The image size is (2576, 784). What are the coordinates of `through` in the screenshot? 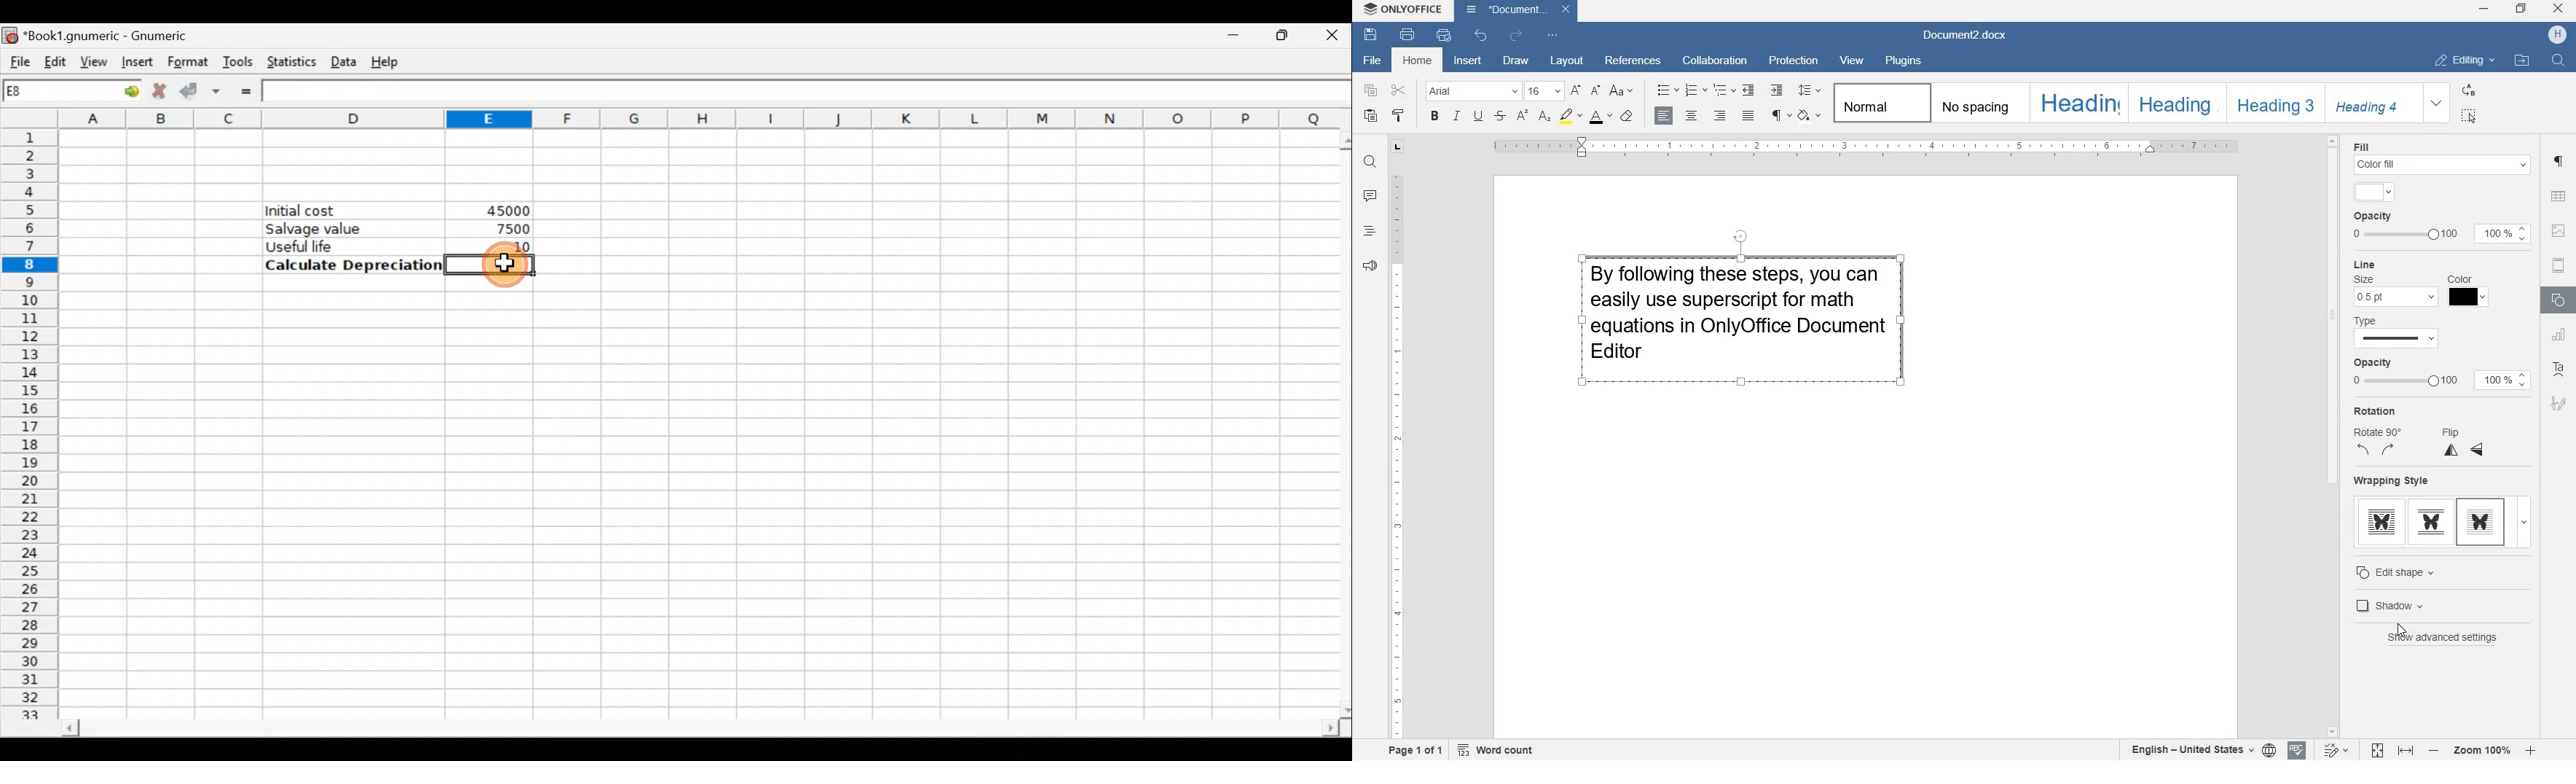 It's located at (2382, 520).